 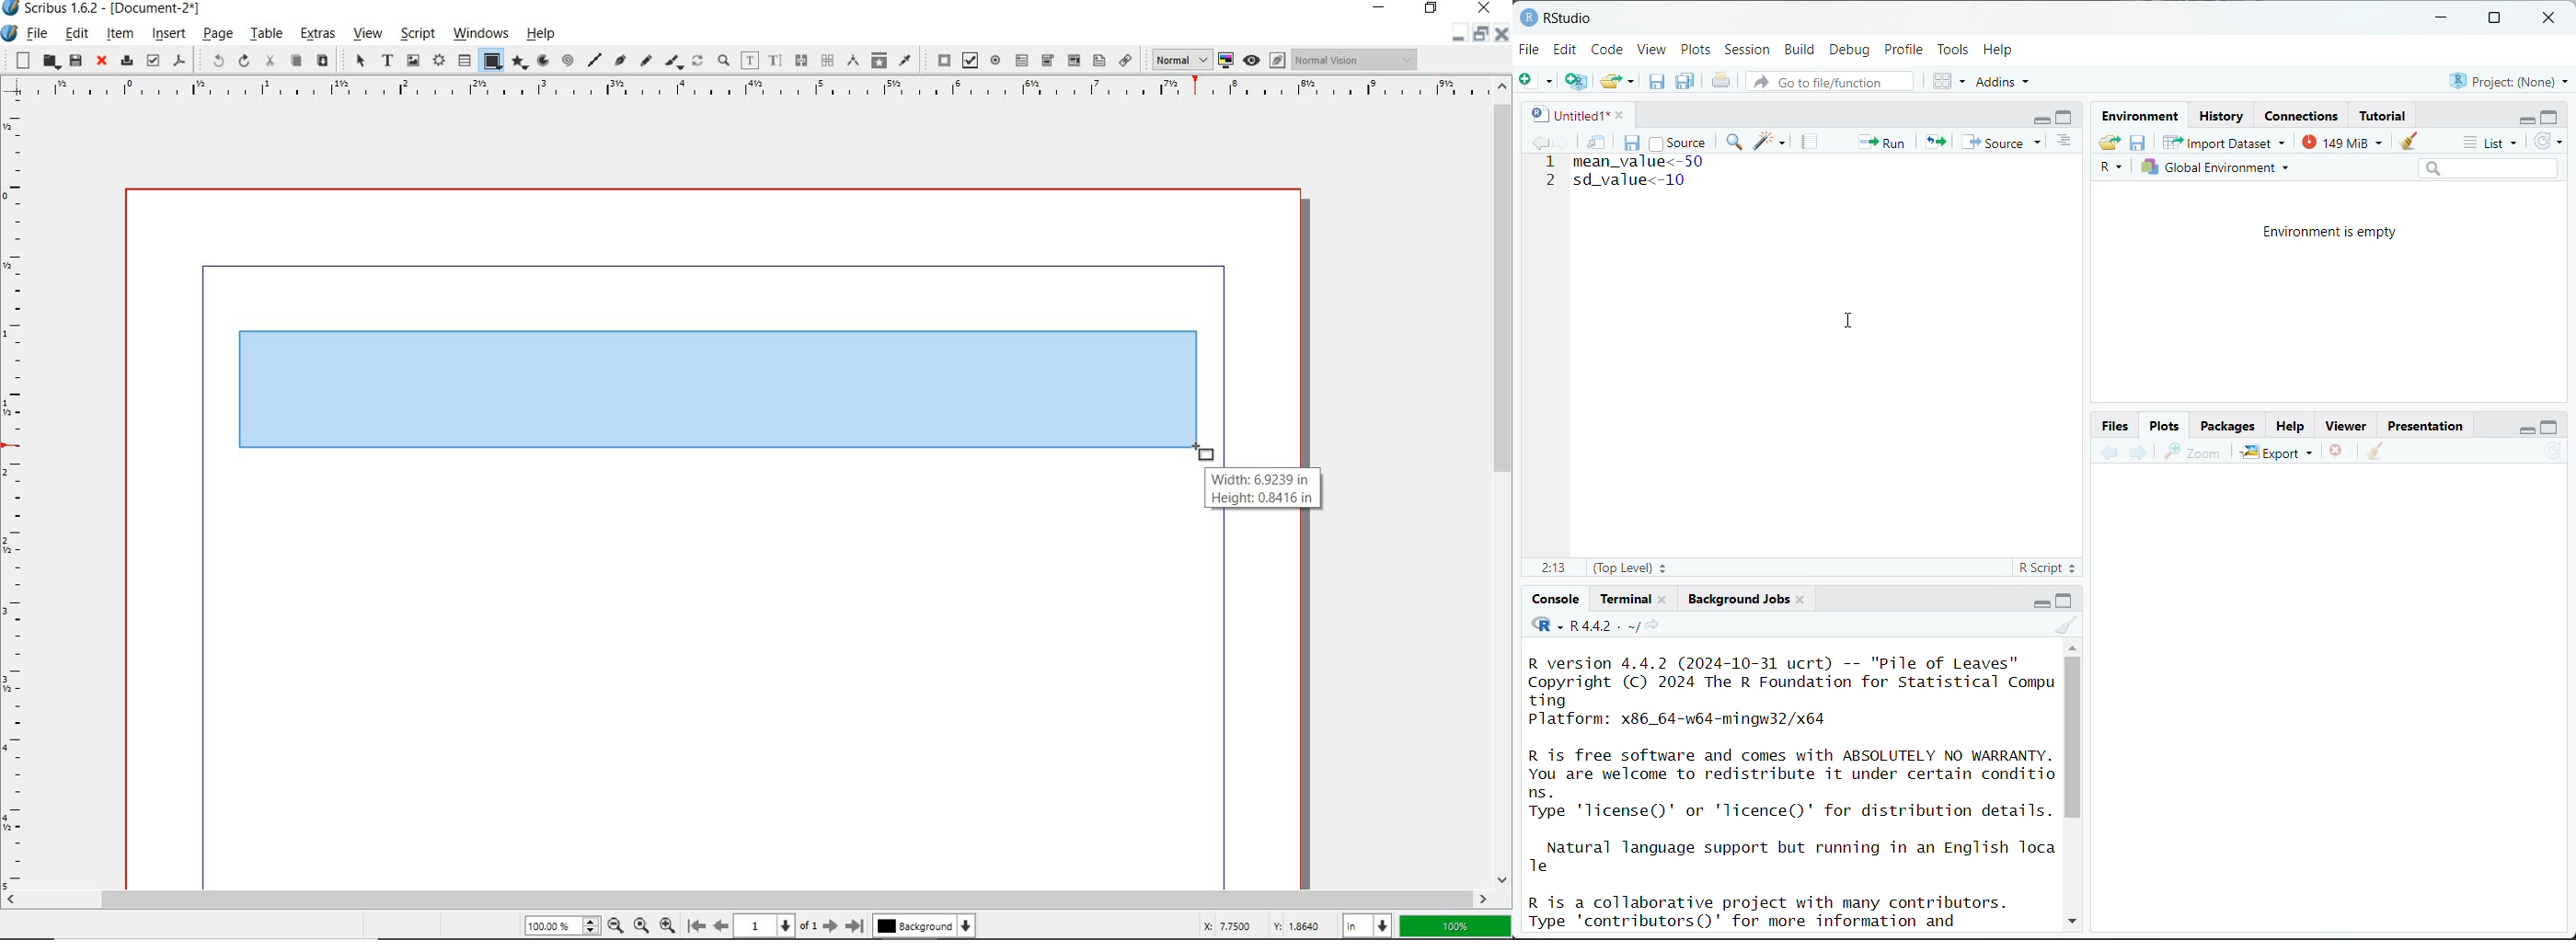 I want to click on maximize, so click(x=2550, y=116).